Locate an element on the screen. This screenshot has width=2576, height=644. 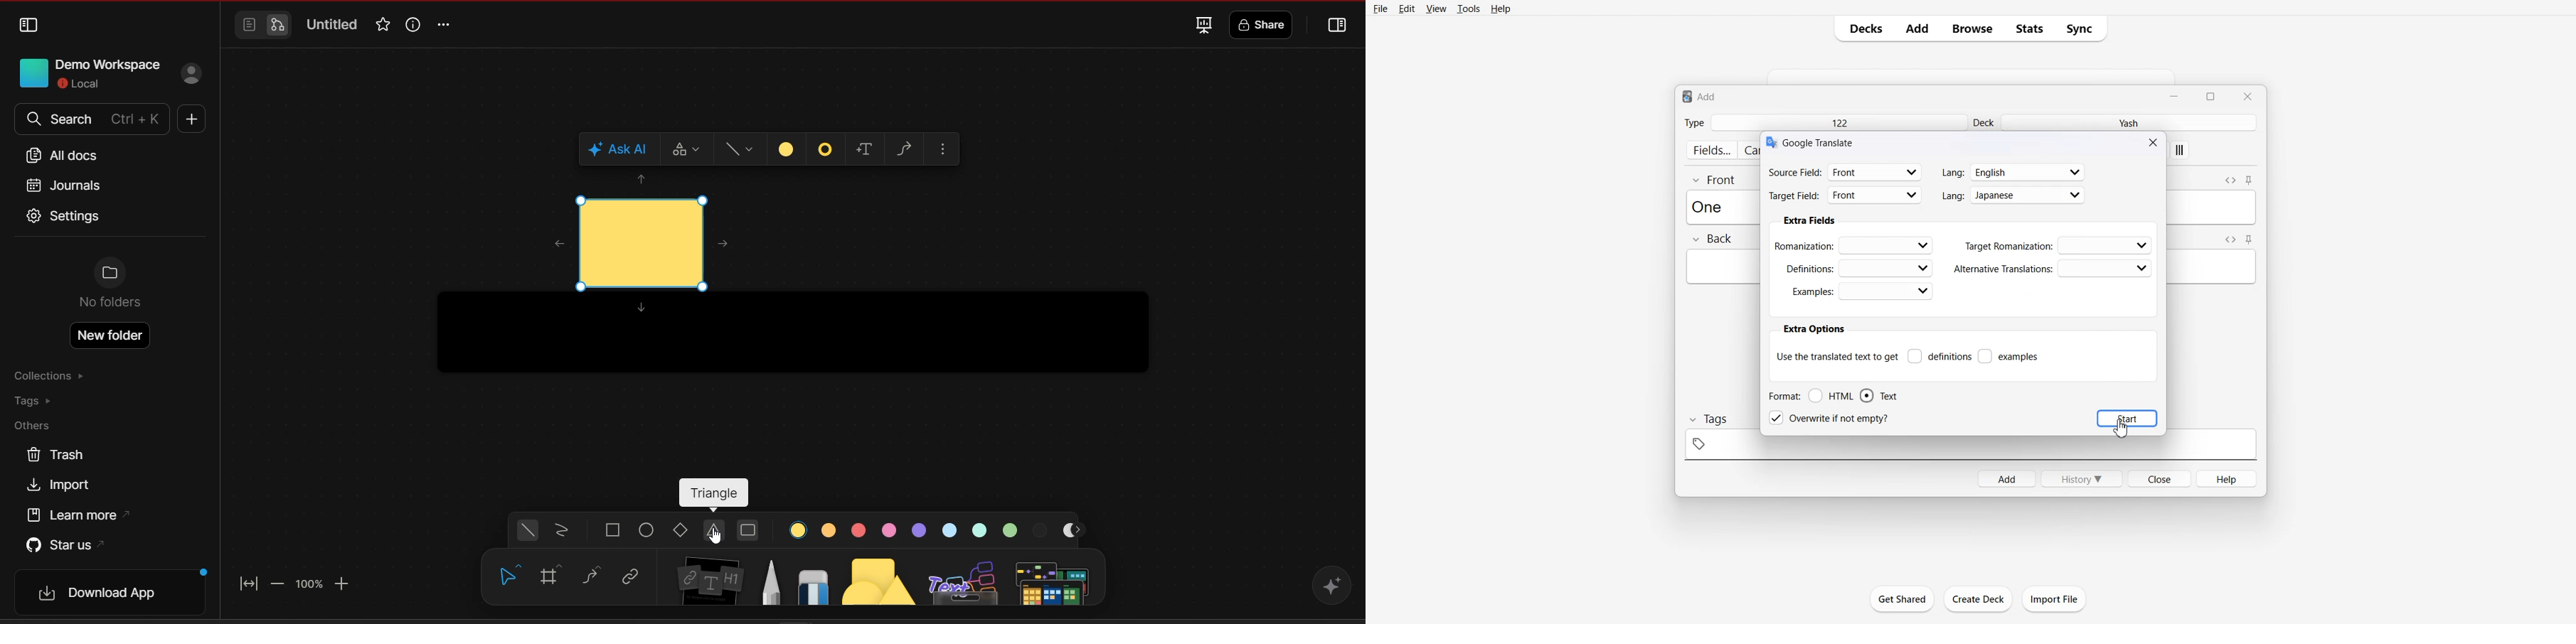
zoom out is located at coordinates (278, 583).